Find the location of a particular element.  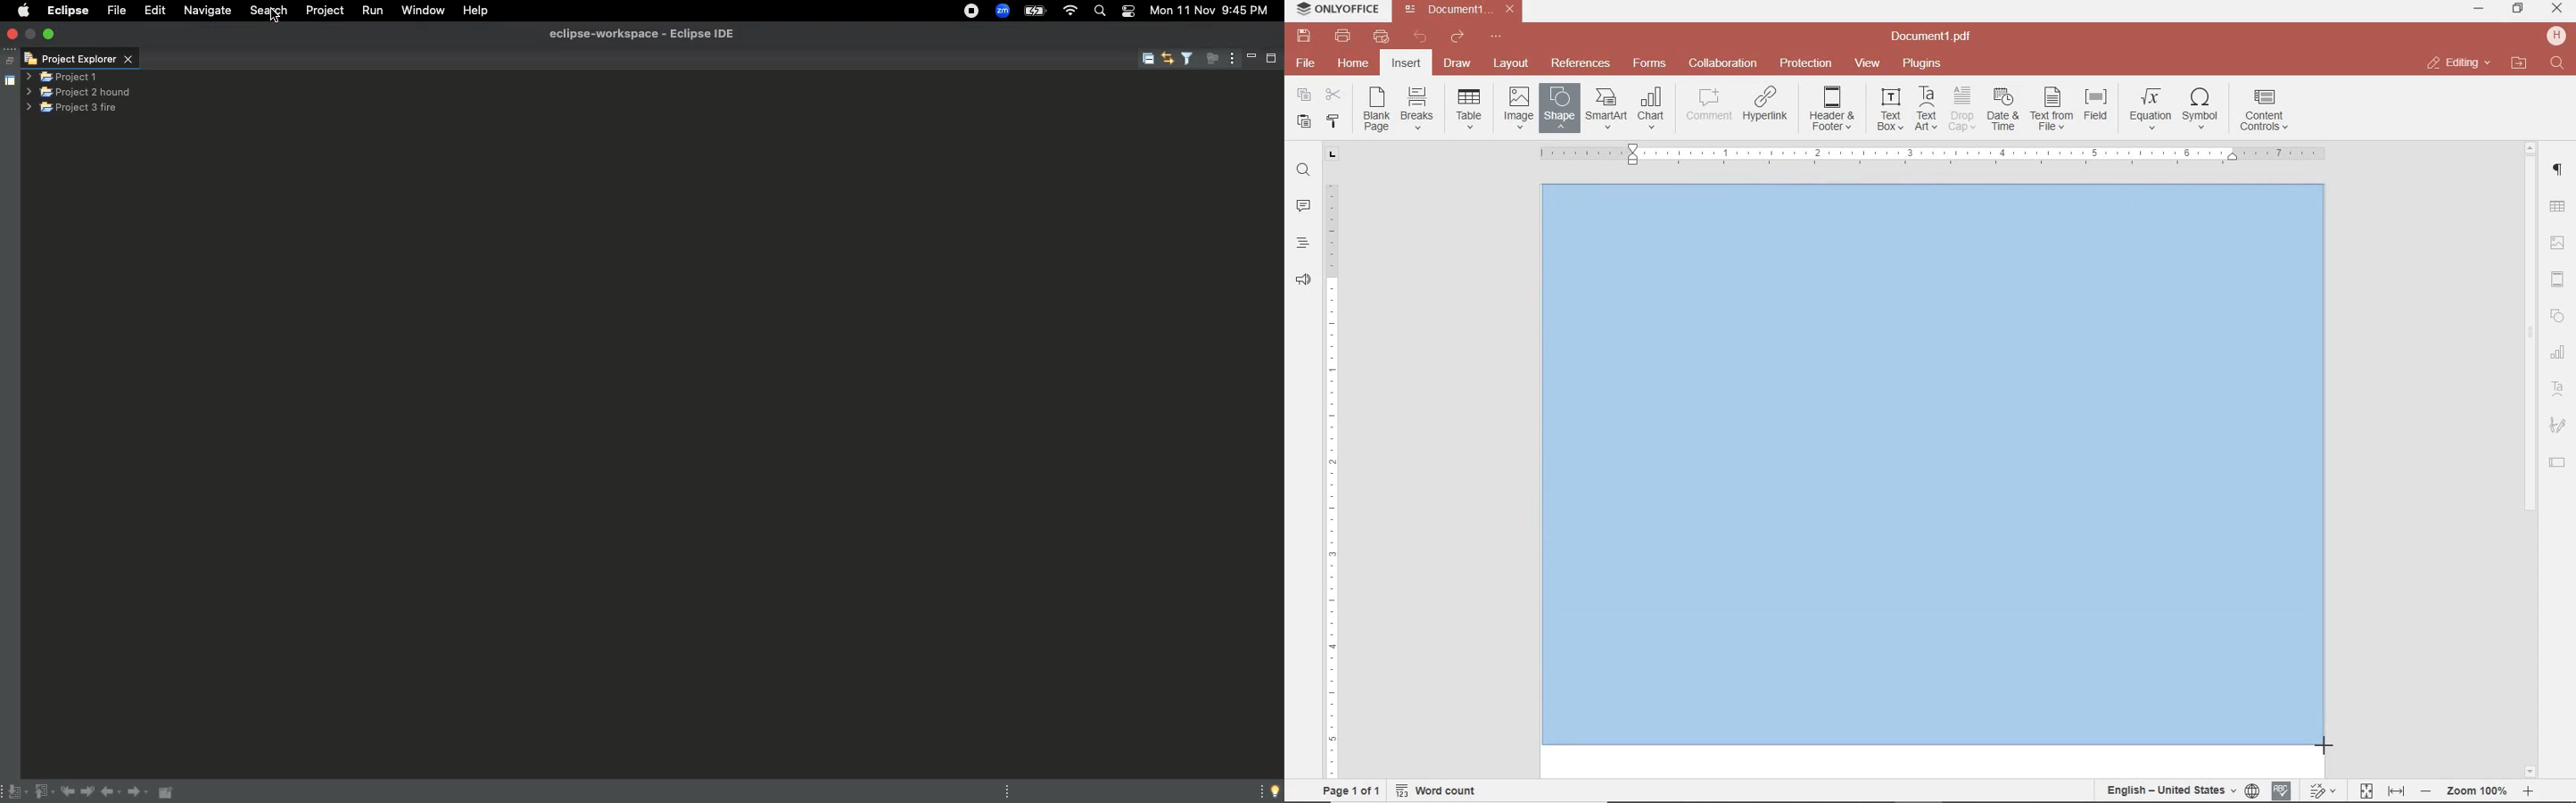

Internet is located at coordinates (1071, 12).